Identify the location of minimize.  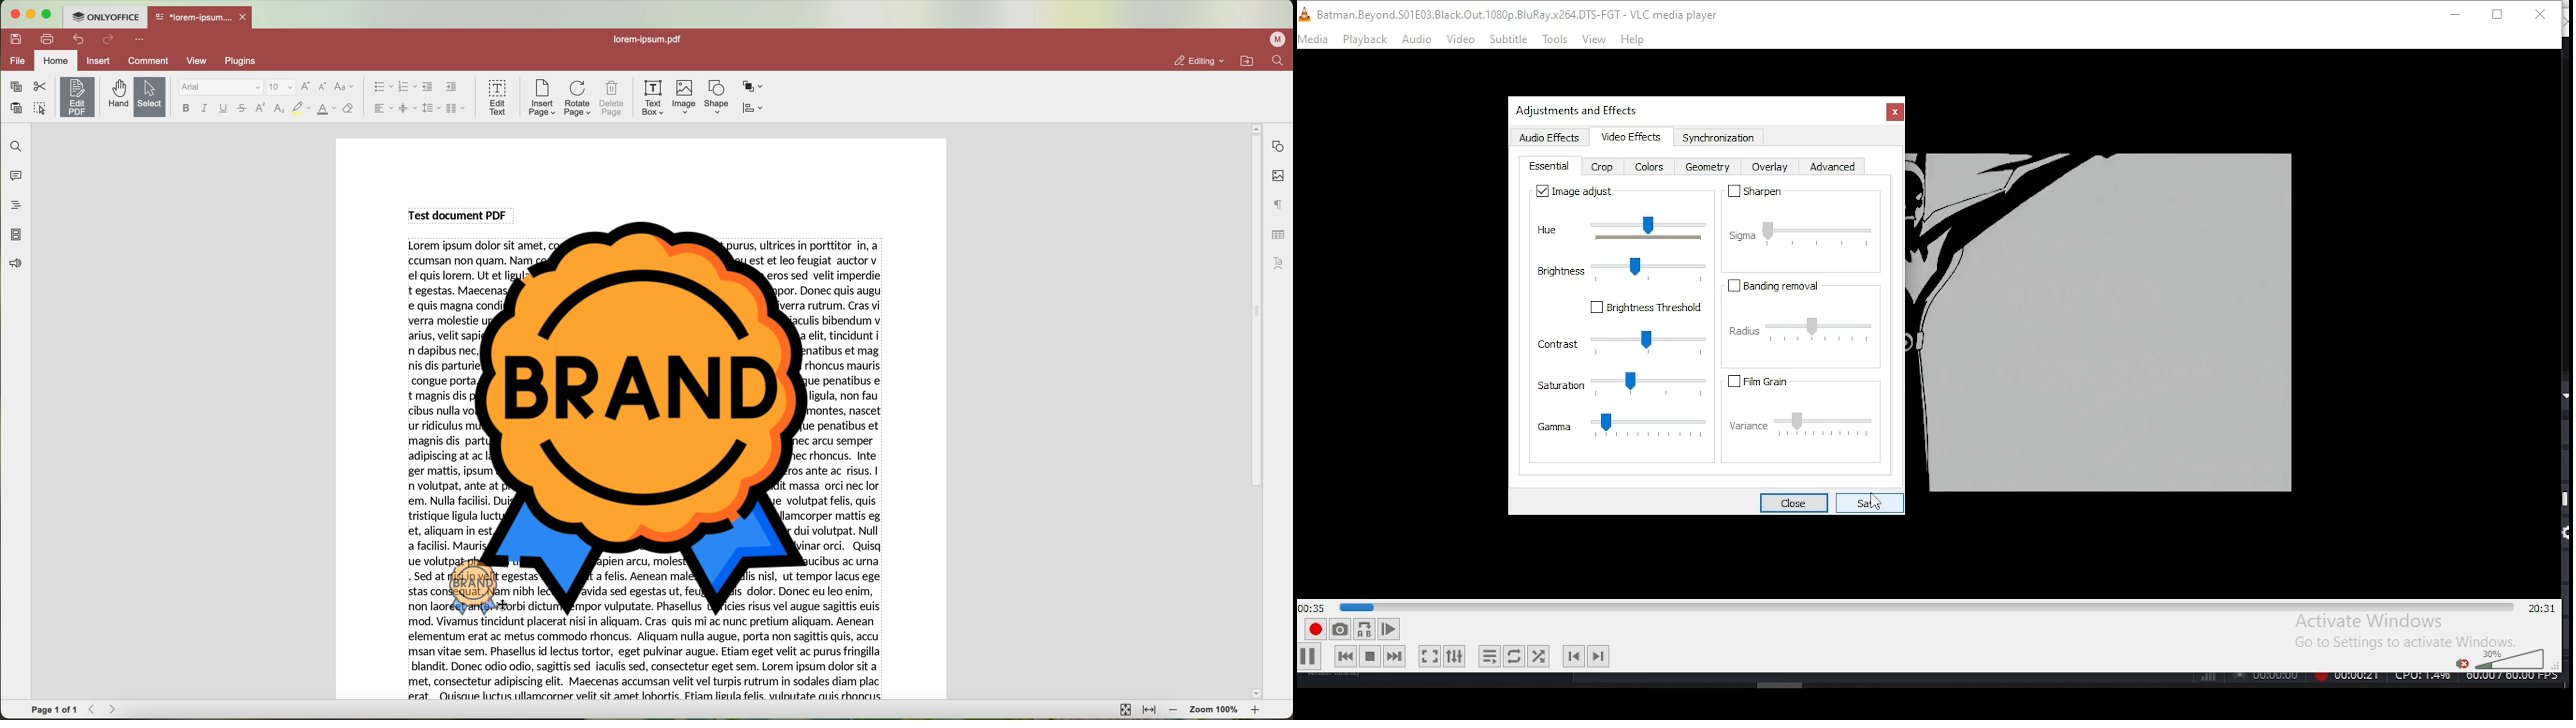
(2451, 14).